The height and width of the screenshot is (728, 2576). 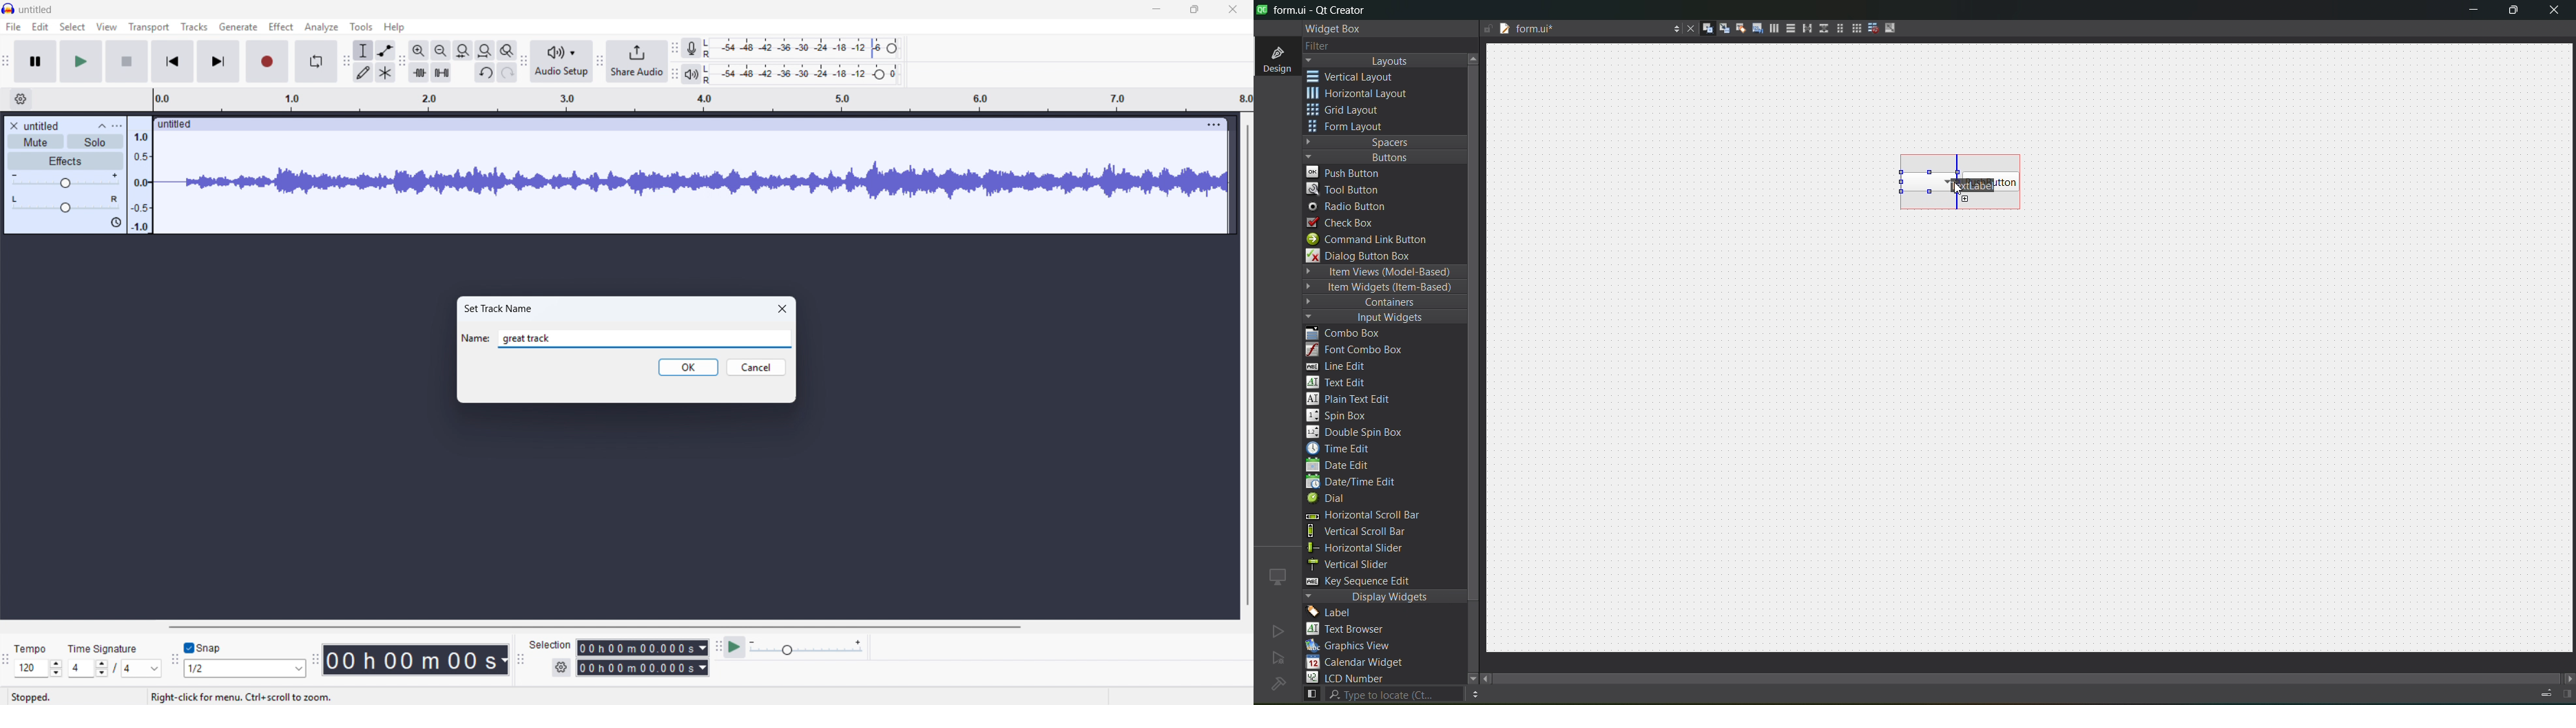 What do you see at coordinates (1488, 680) in the screenshot?
I see `move left` at bounding box center [1488, 680].